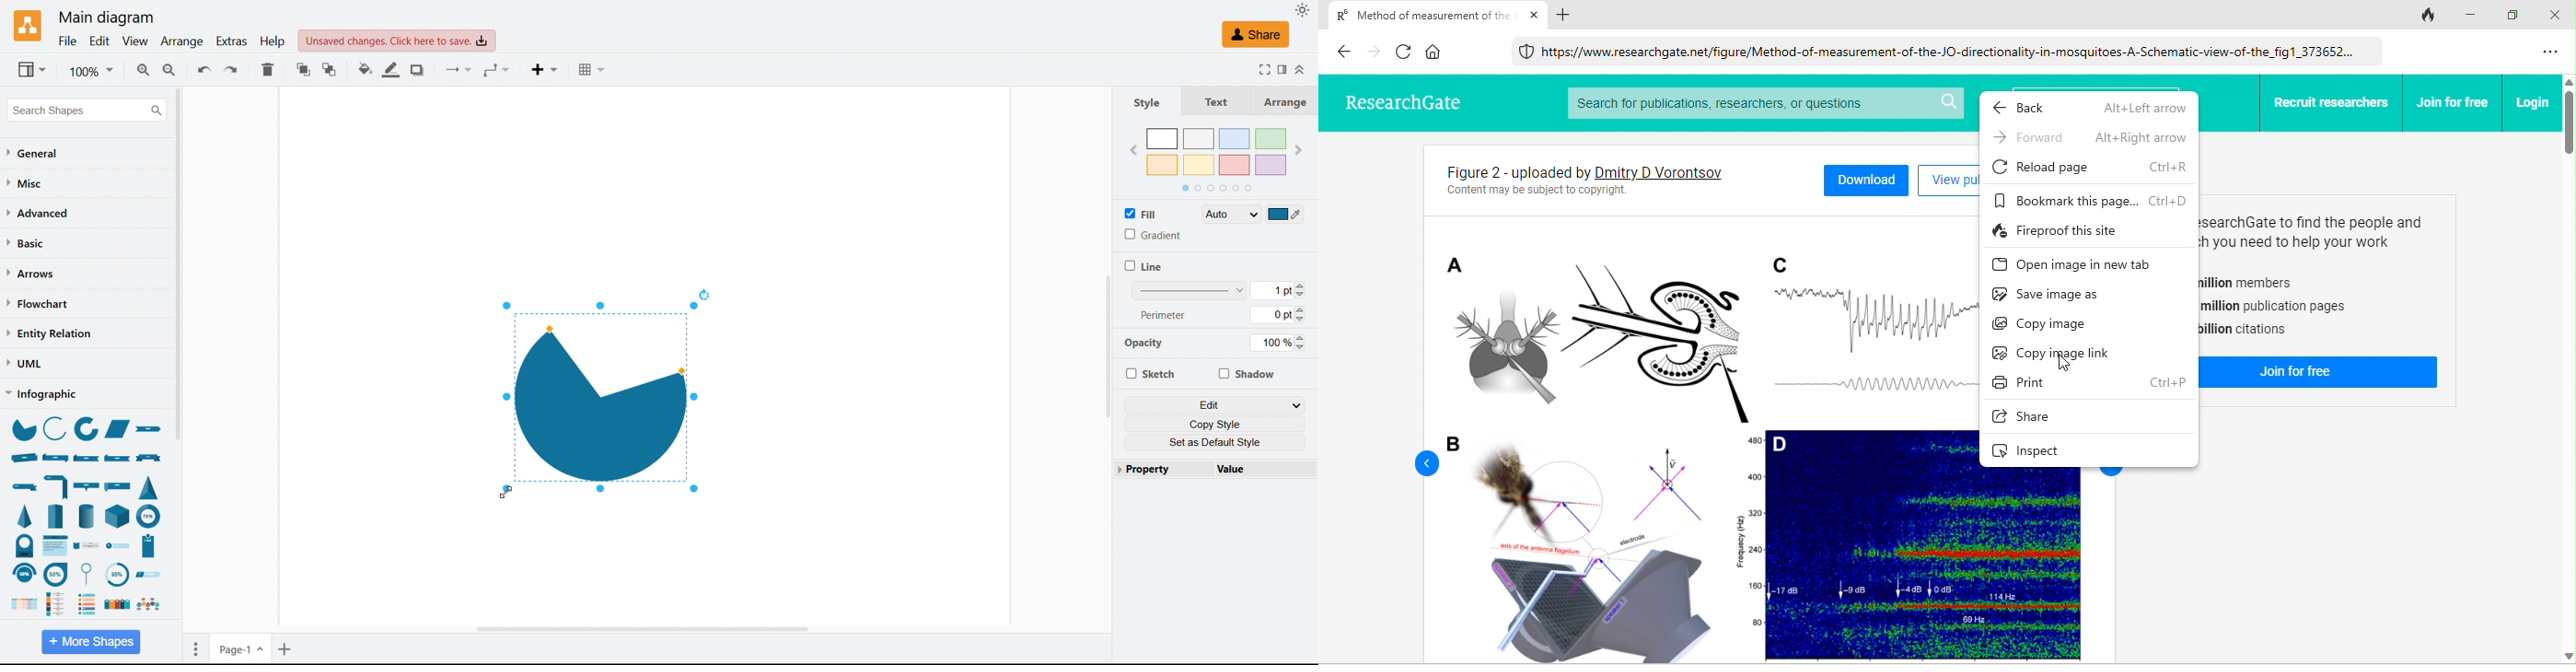 Image resolution: width=2576 pixels, height=672 pixels. I want to click on pie, so click(23, 429).